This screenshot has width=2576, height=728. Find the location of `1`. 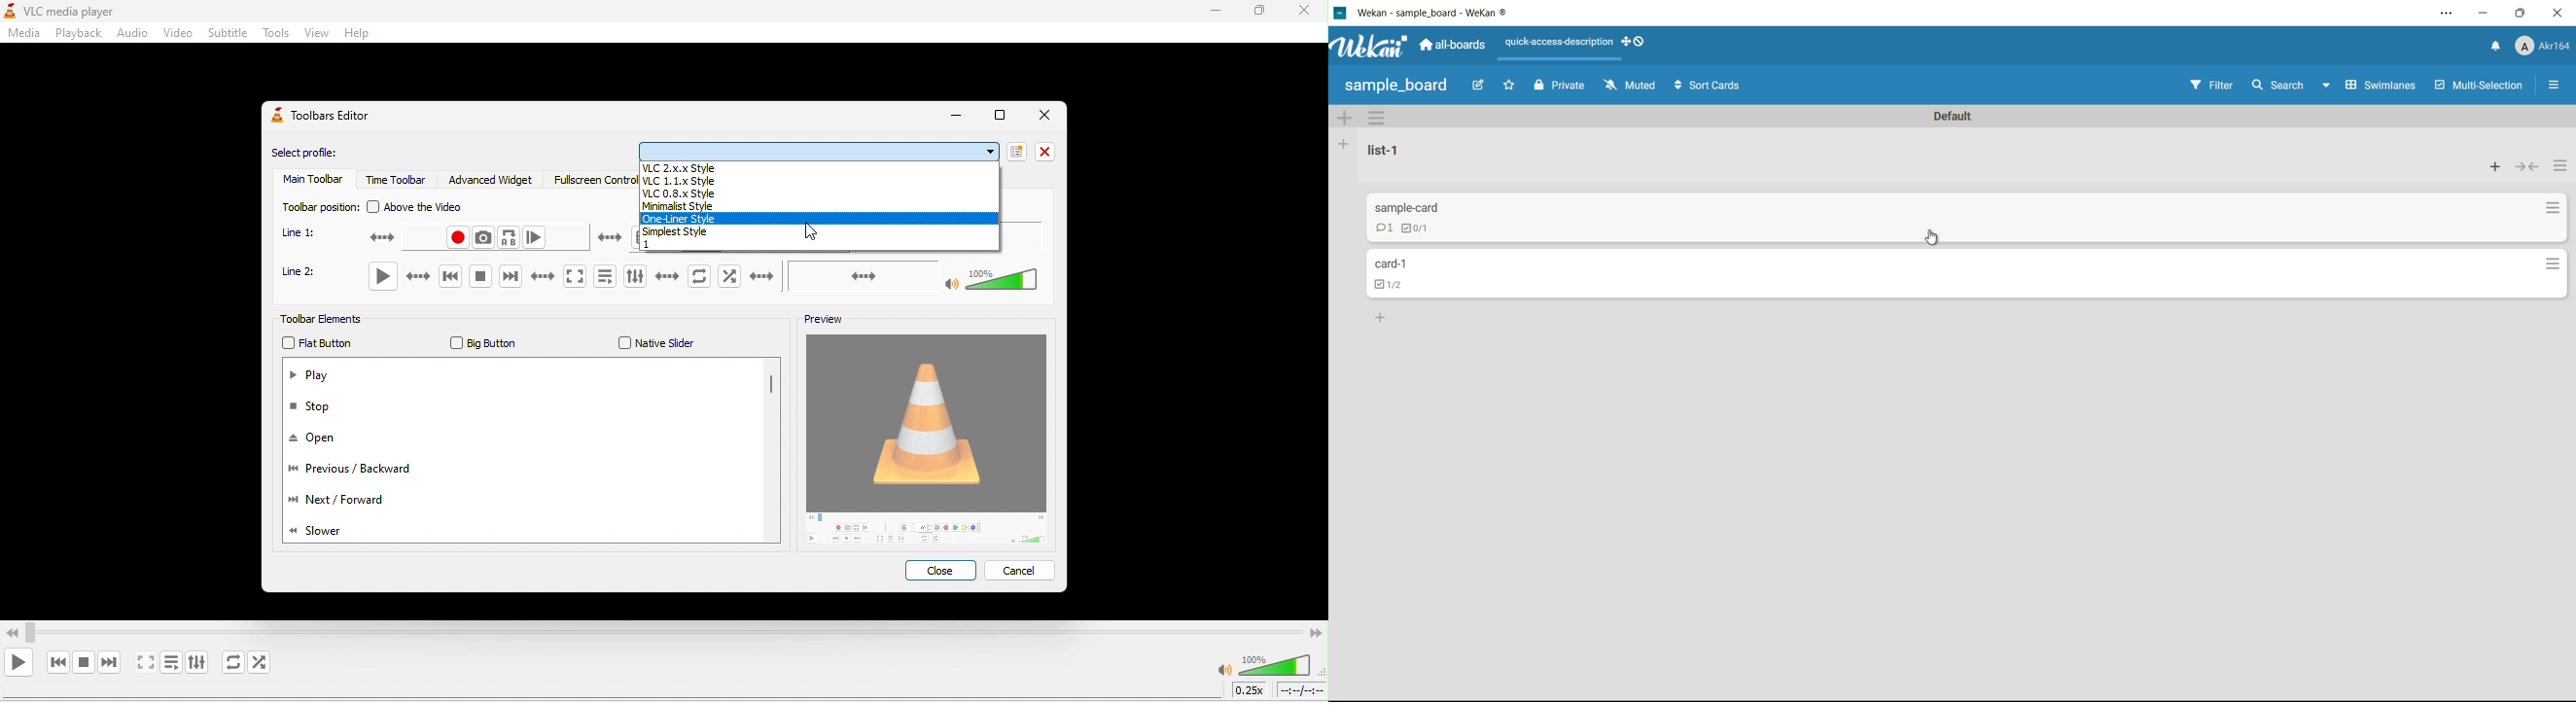

1 is located at coordinates (818, 245).